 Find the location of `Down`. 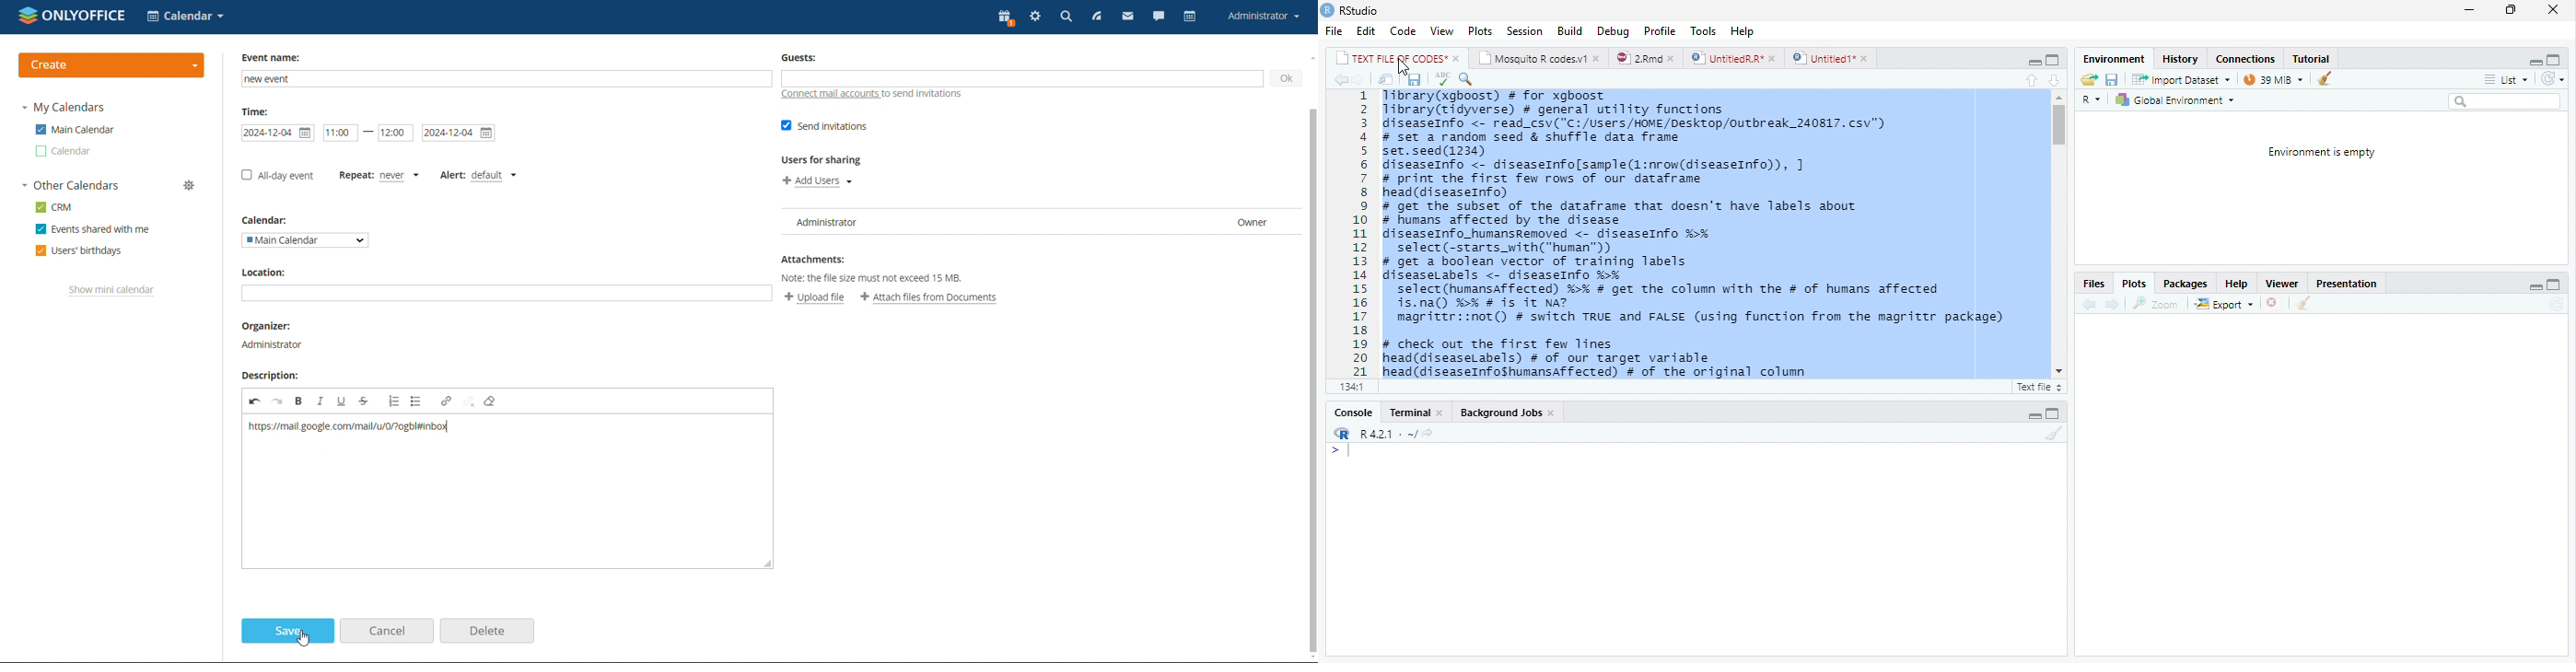

Down is located at coordinates (2054, 77).